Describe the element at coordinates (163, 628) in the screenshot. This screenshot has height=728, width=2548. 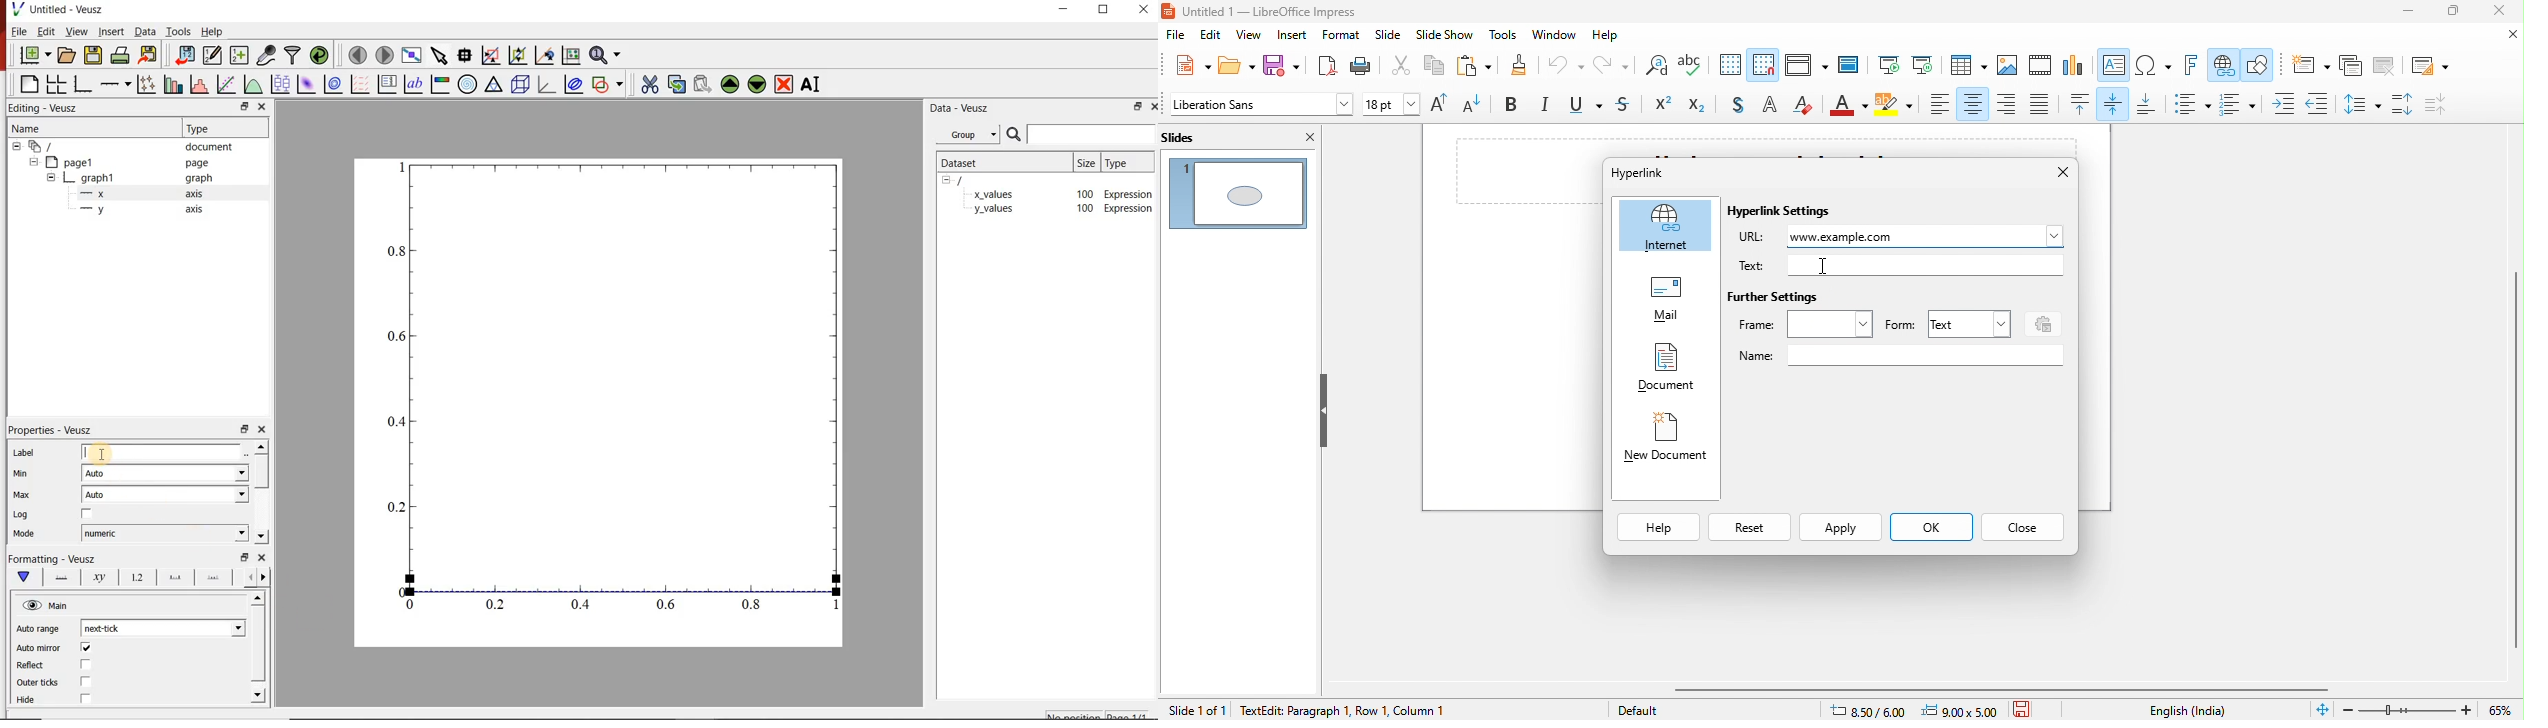
I see `next tick` at that location.